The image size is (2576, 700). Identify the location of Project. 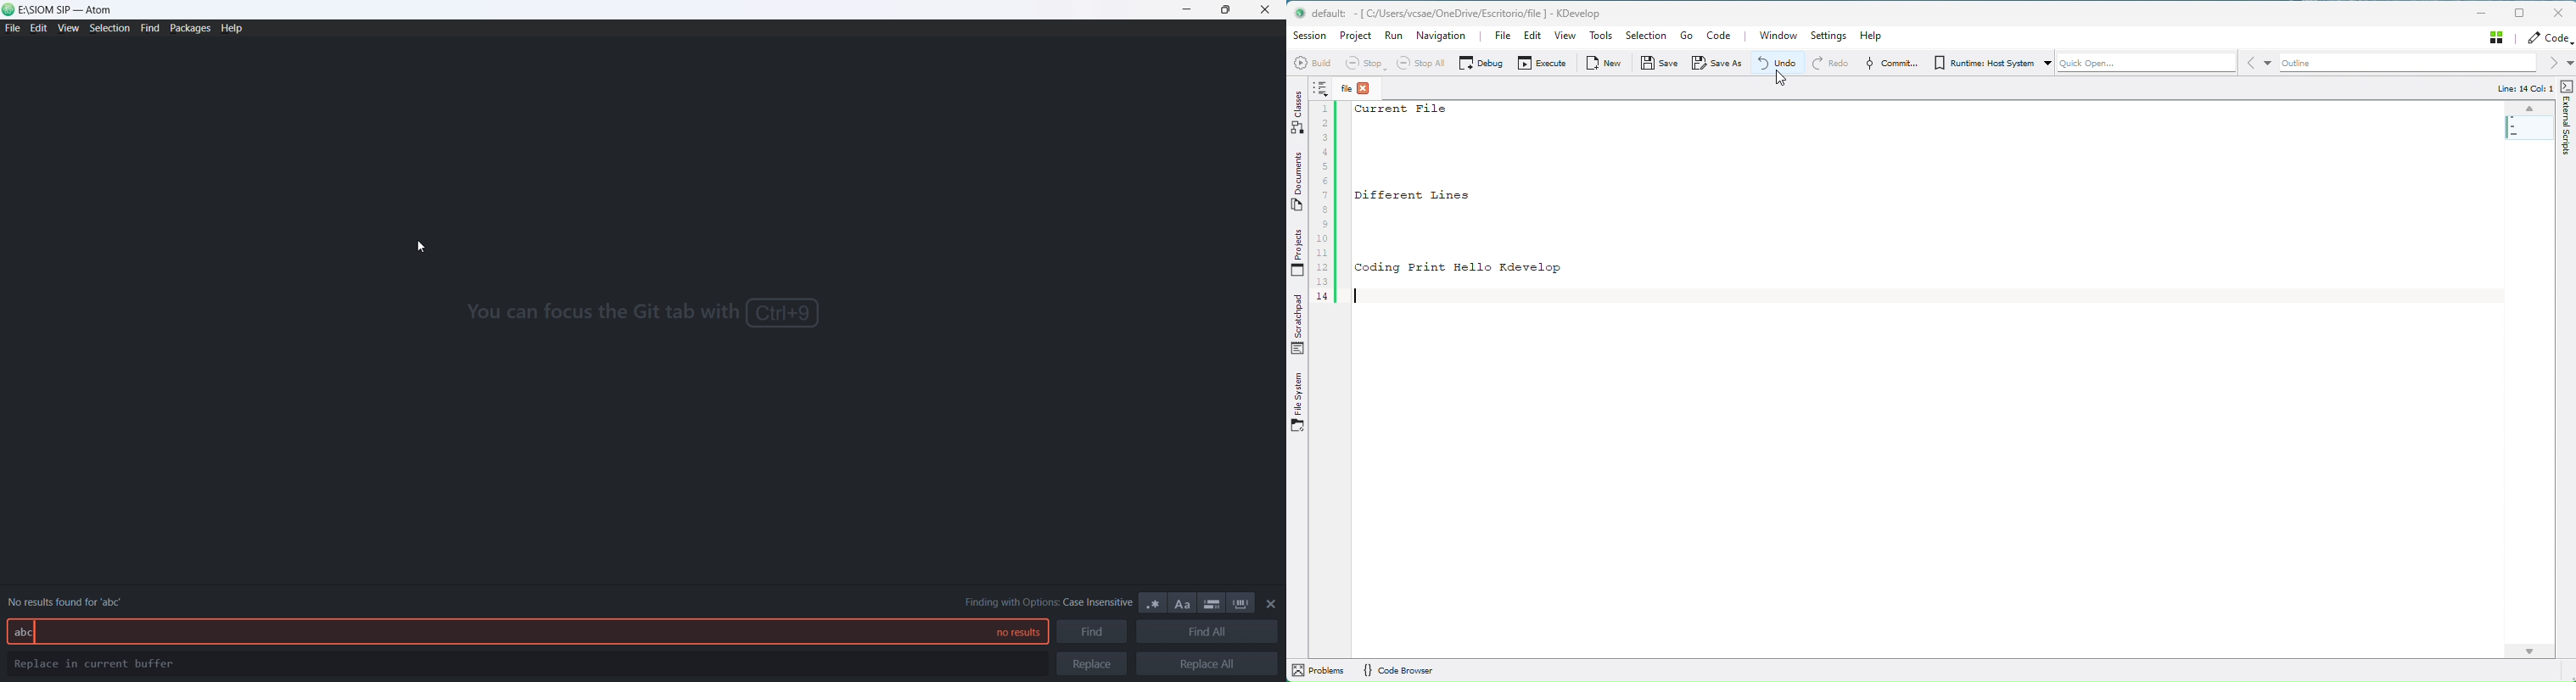
(1358, 39).